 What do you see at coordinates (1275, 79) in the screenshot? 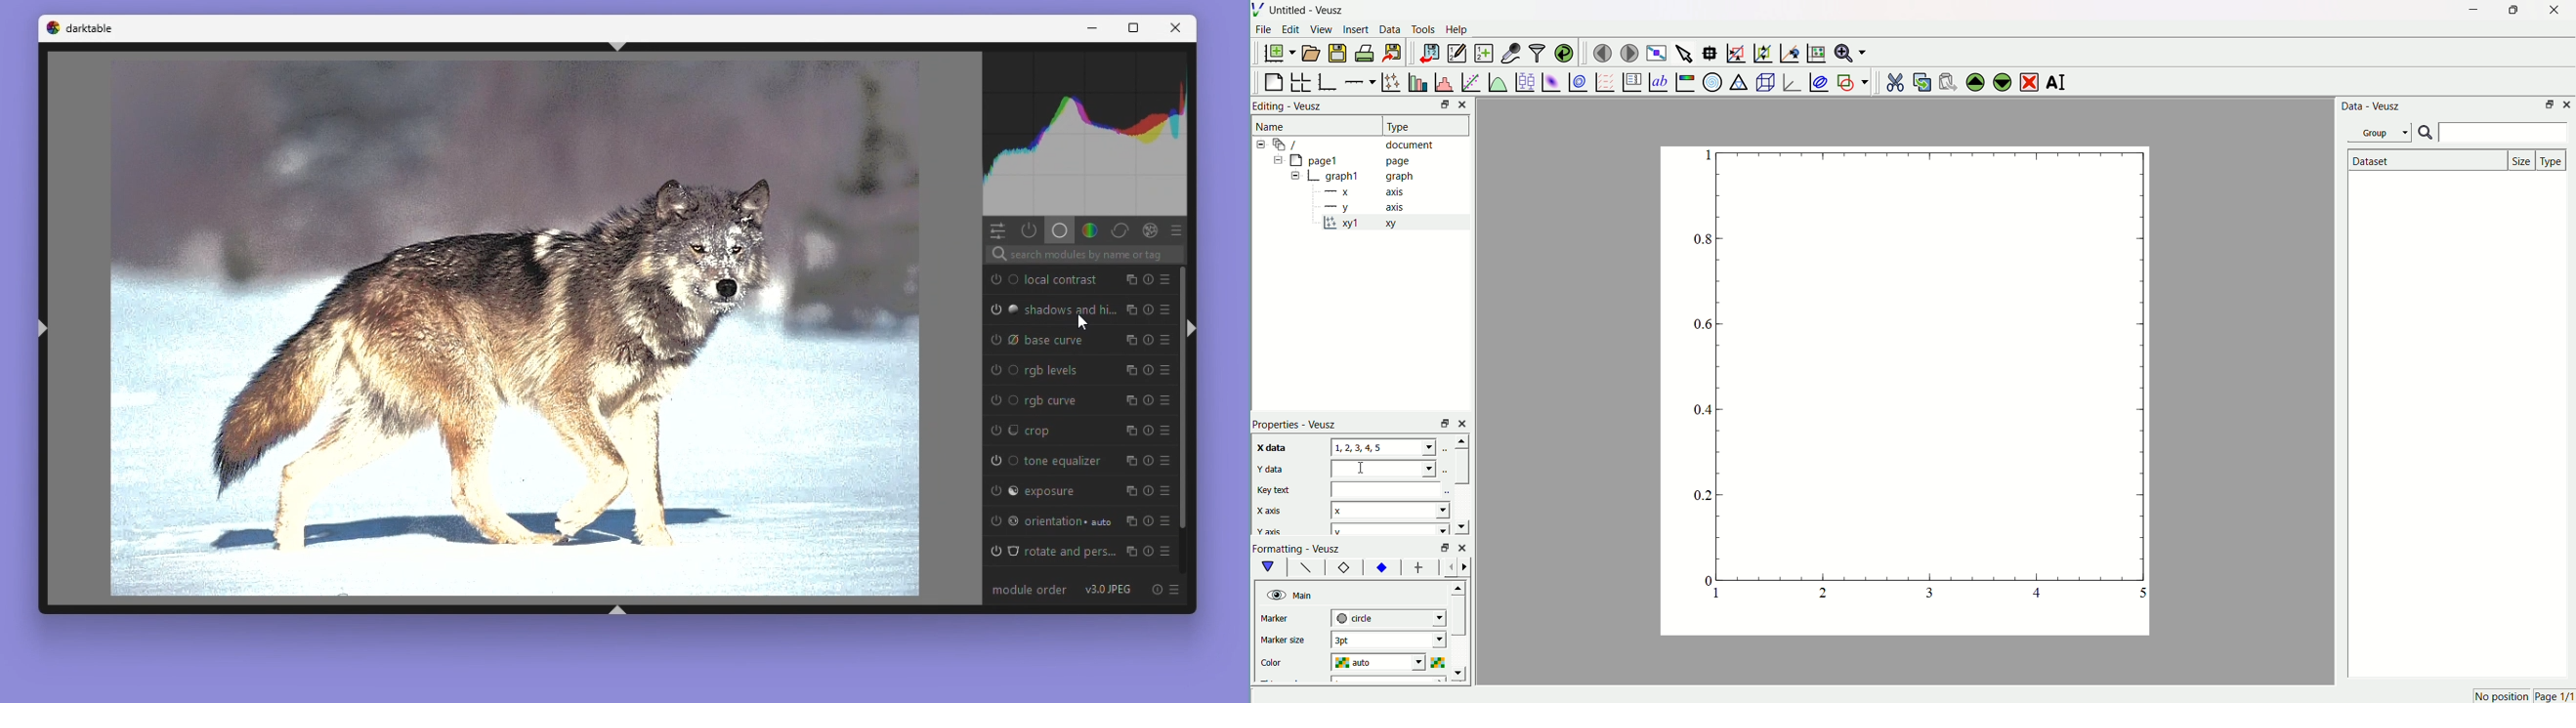
I see `blank page` at bounding box center [1275, 79].